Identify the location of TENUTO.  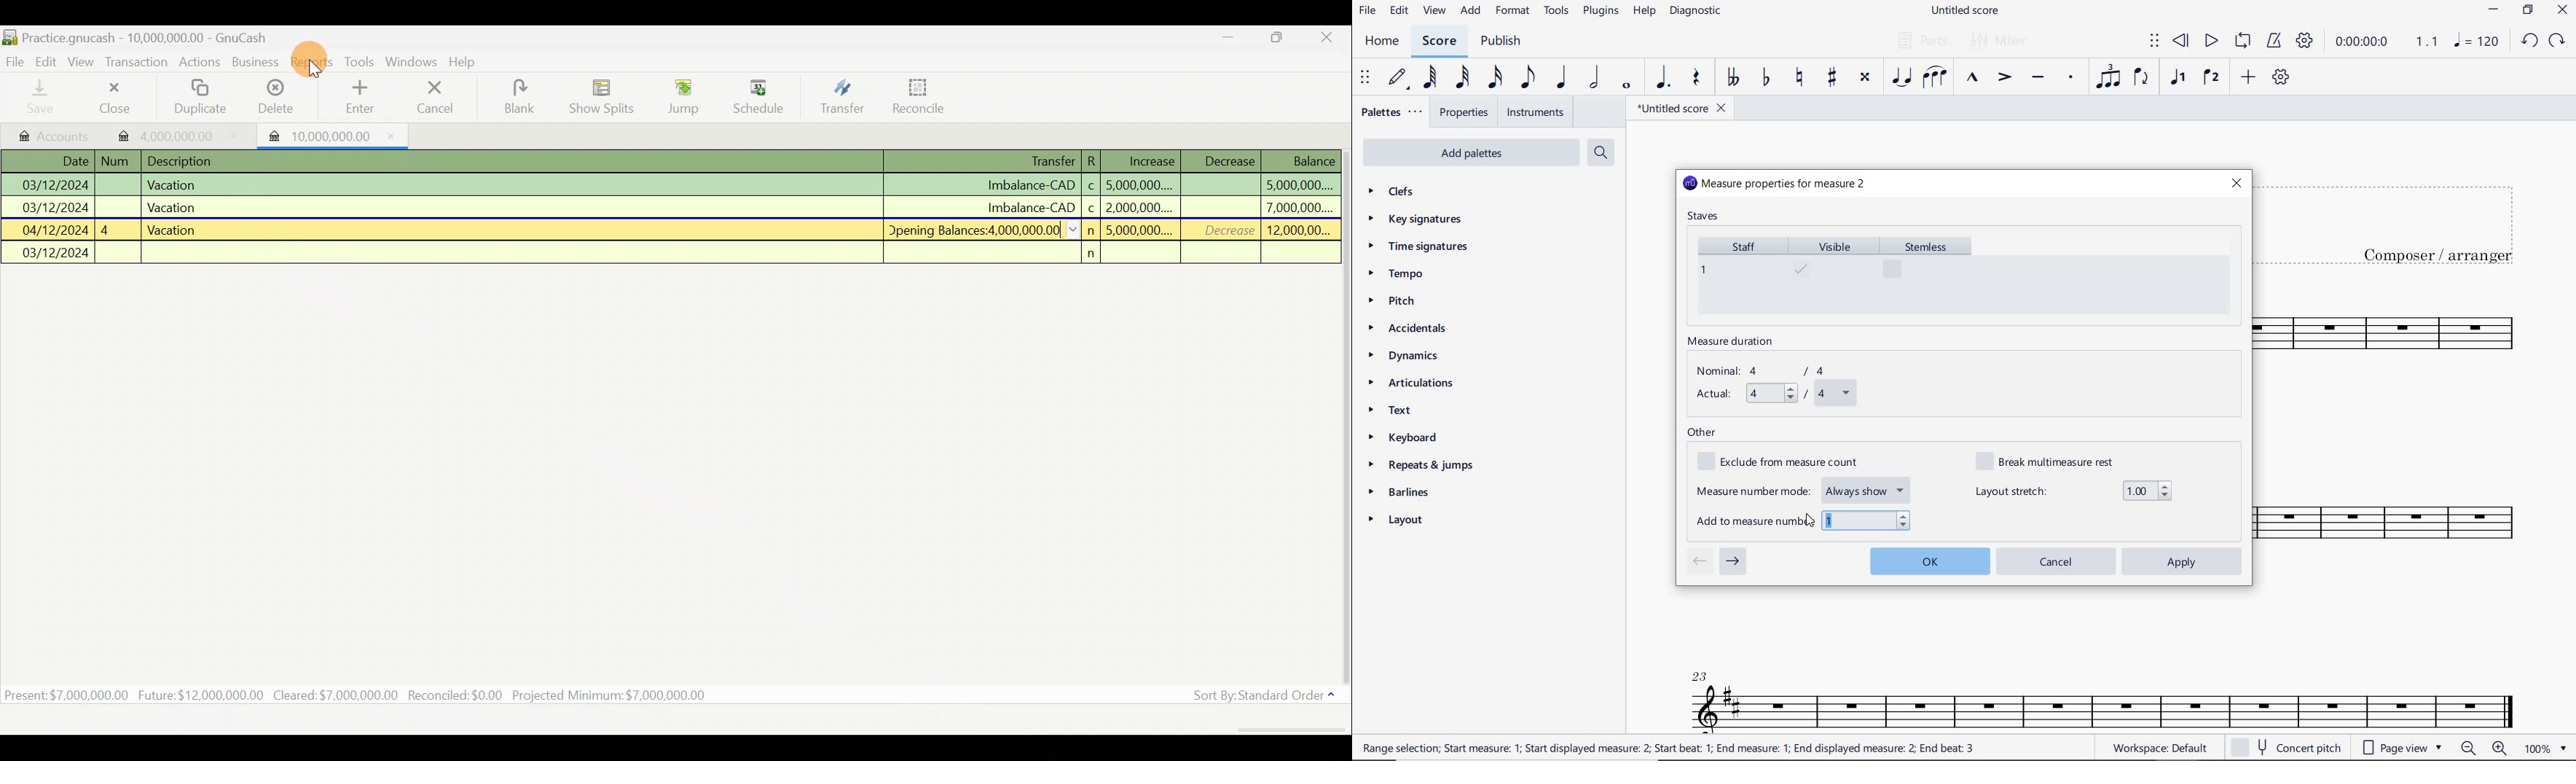
(2037, 79).